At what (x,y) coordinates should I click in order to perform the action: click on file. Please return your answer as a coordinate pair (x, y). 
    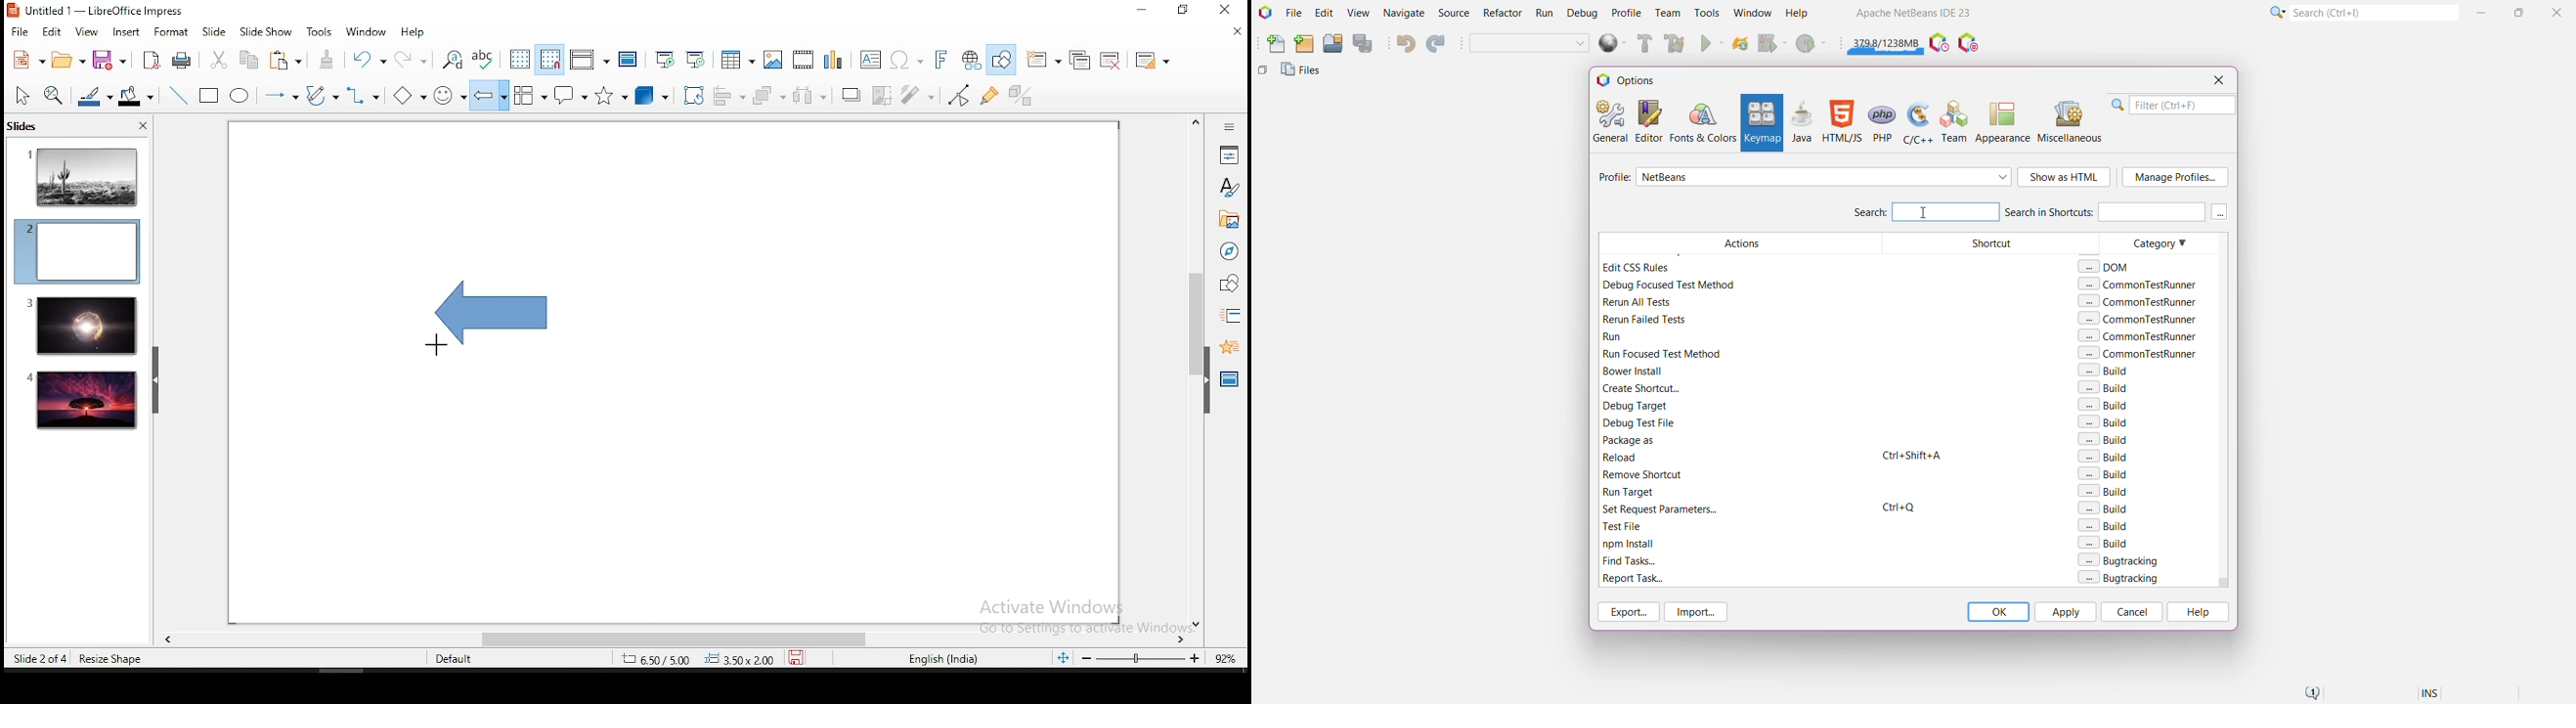
    Looking at the image, I should click on (21, 32).